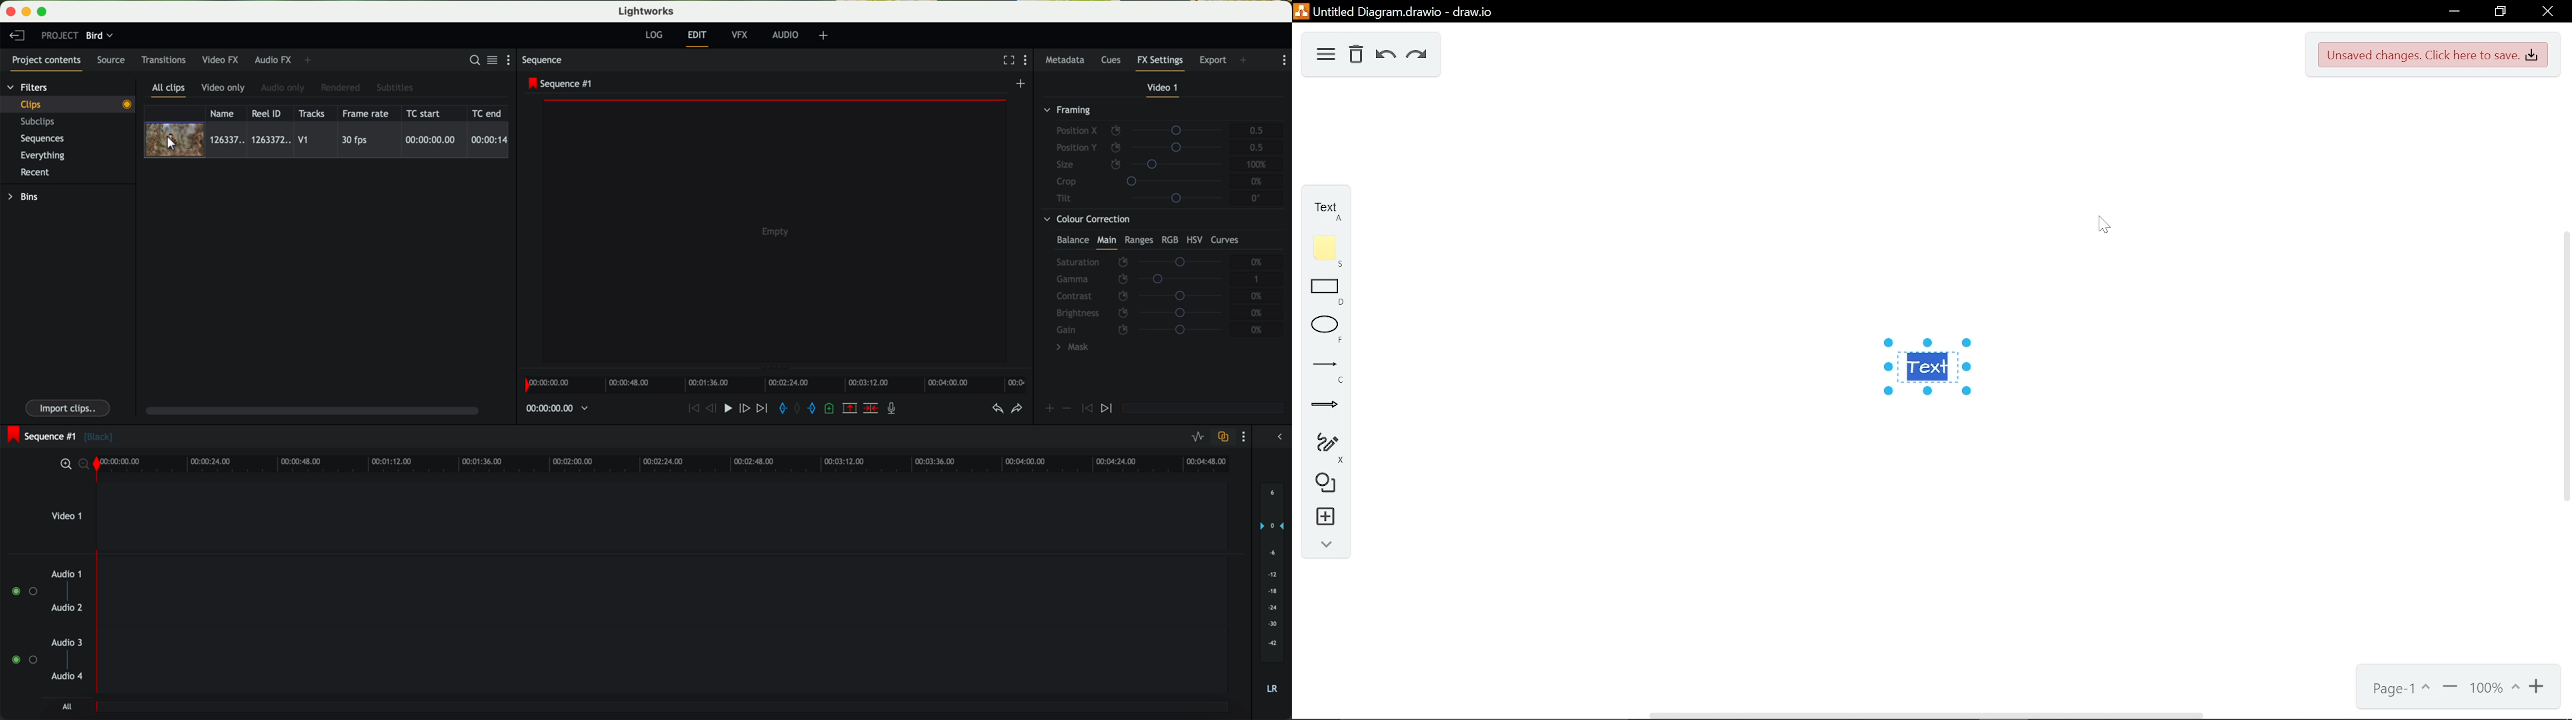 The height and width of the screenshot is (728, 2576). What do you see at coordinates (471, 60) in the screenshot?
I see `search for assets or bins` at bounding box center [471, 60].